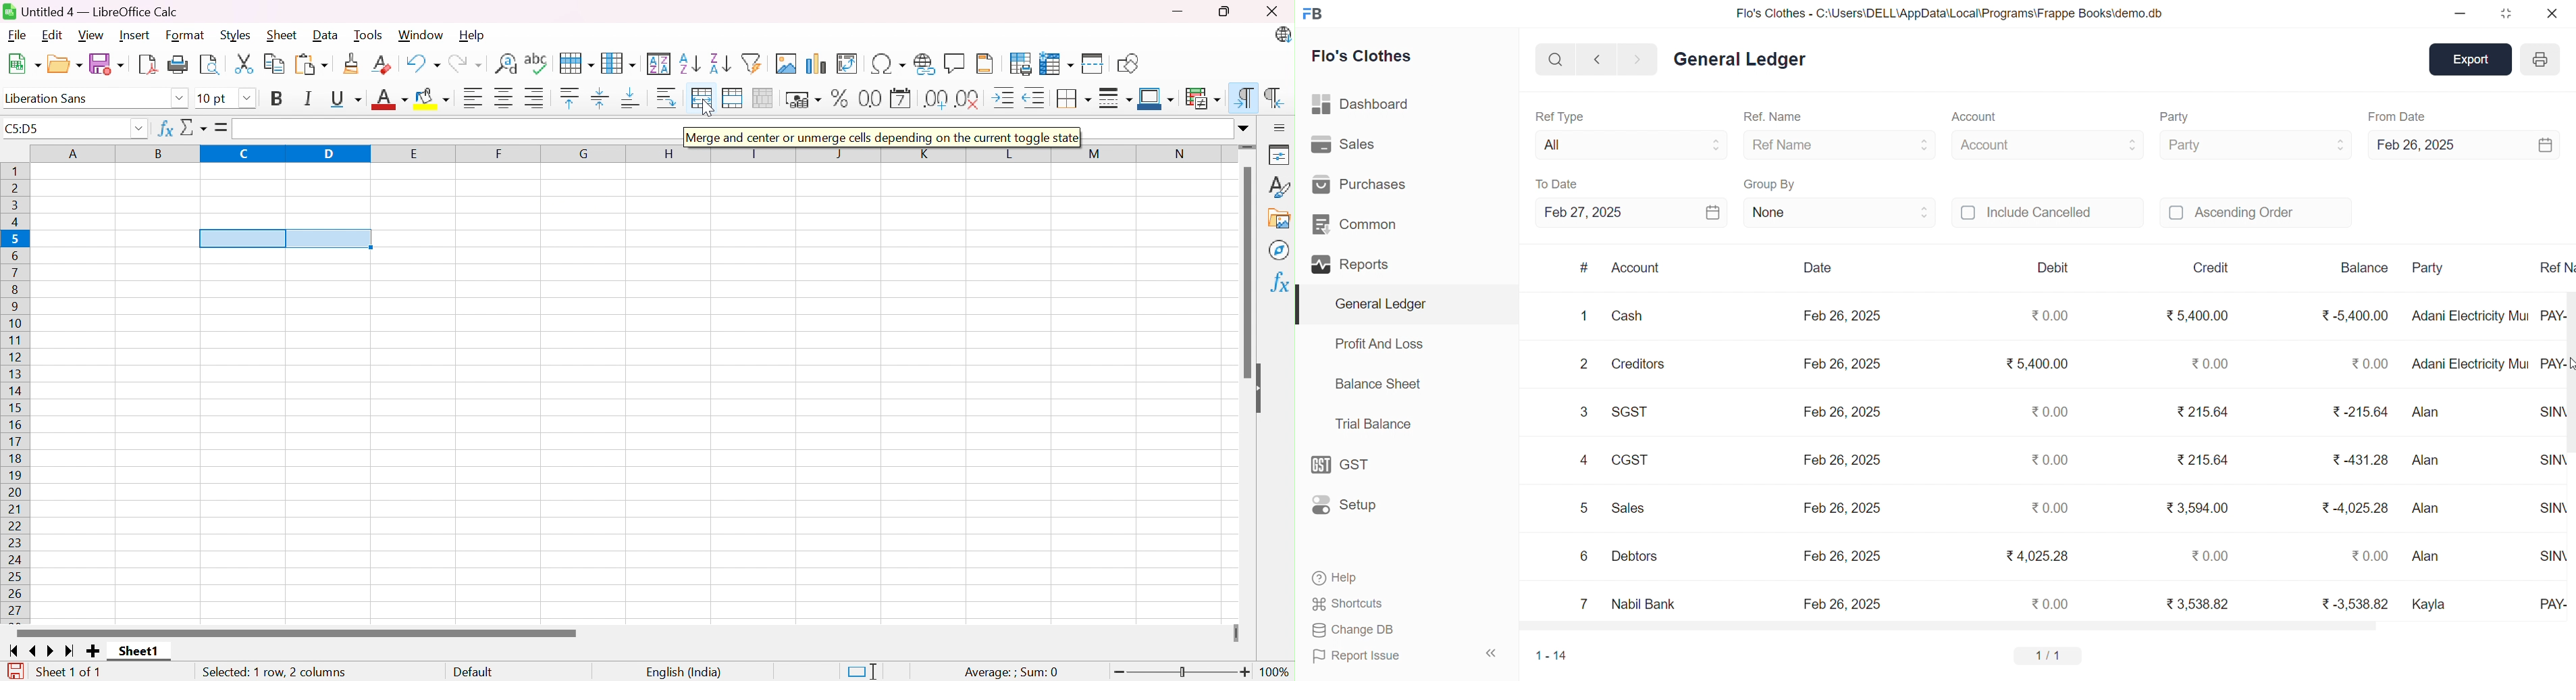  What do you see at coordinates (1179, 672) in the screenshot?
I see `Slider` at bounding box center [1179, 672].